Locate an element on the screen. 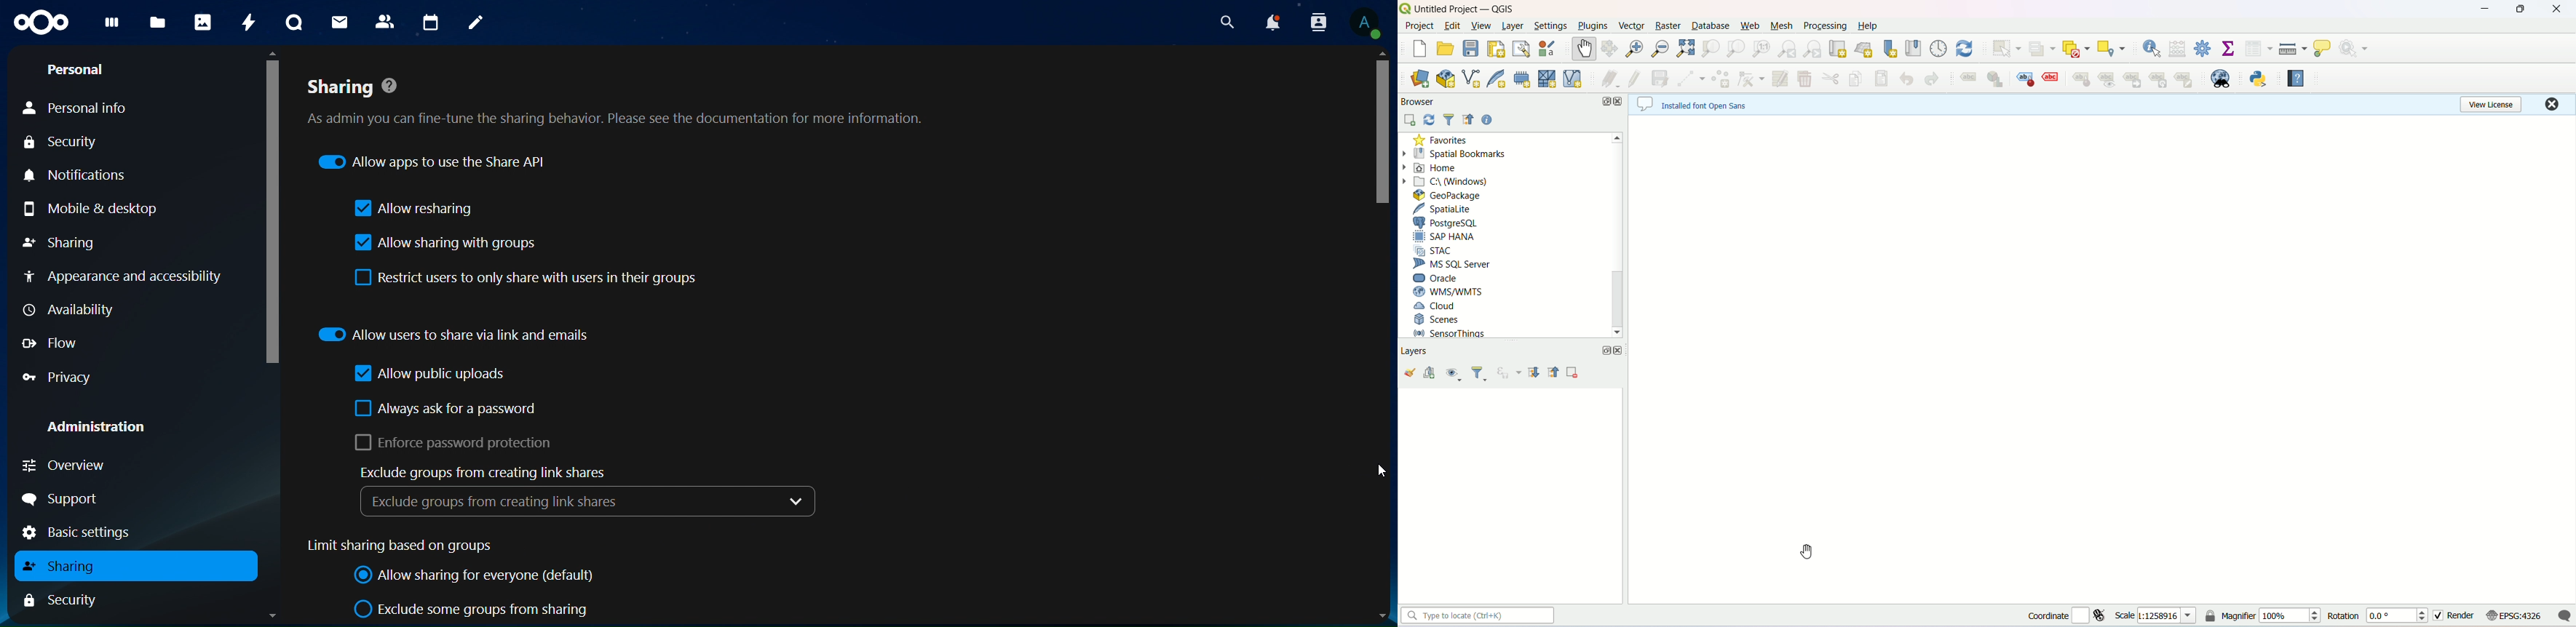 The image size is (2576, 644). zoom full is located at coordinates (1685, 47).